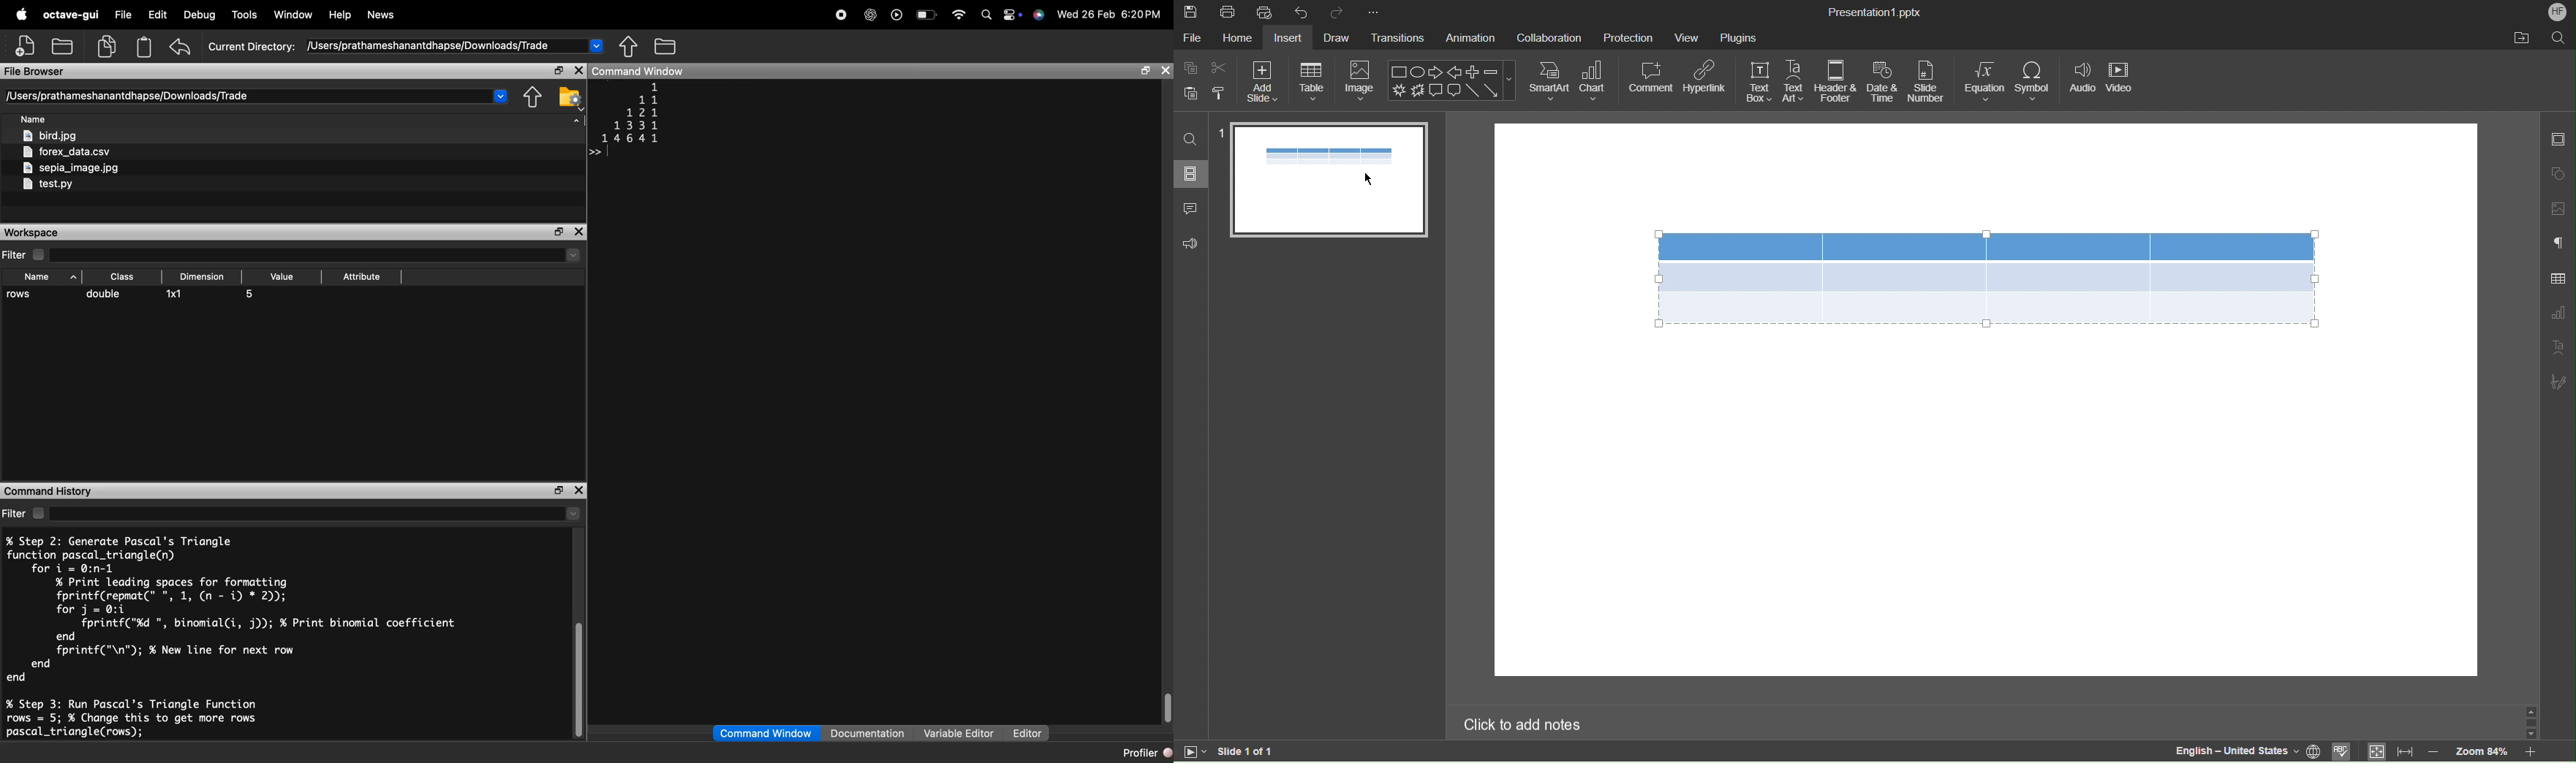  Describe the element at coordinates (1228, 12) in the screenshot. I see `Print` at that location.